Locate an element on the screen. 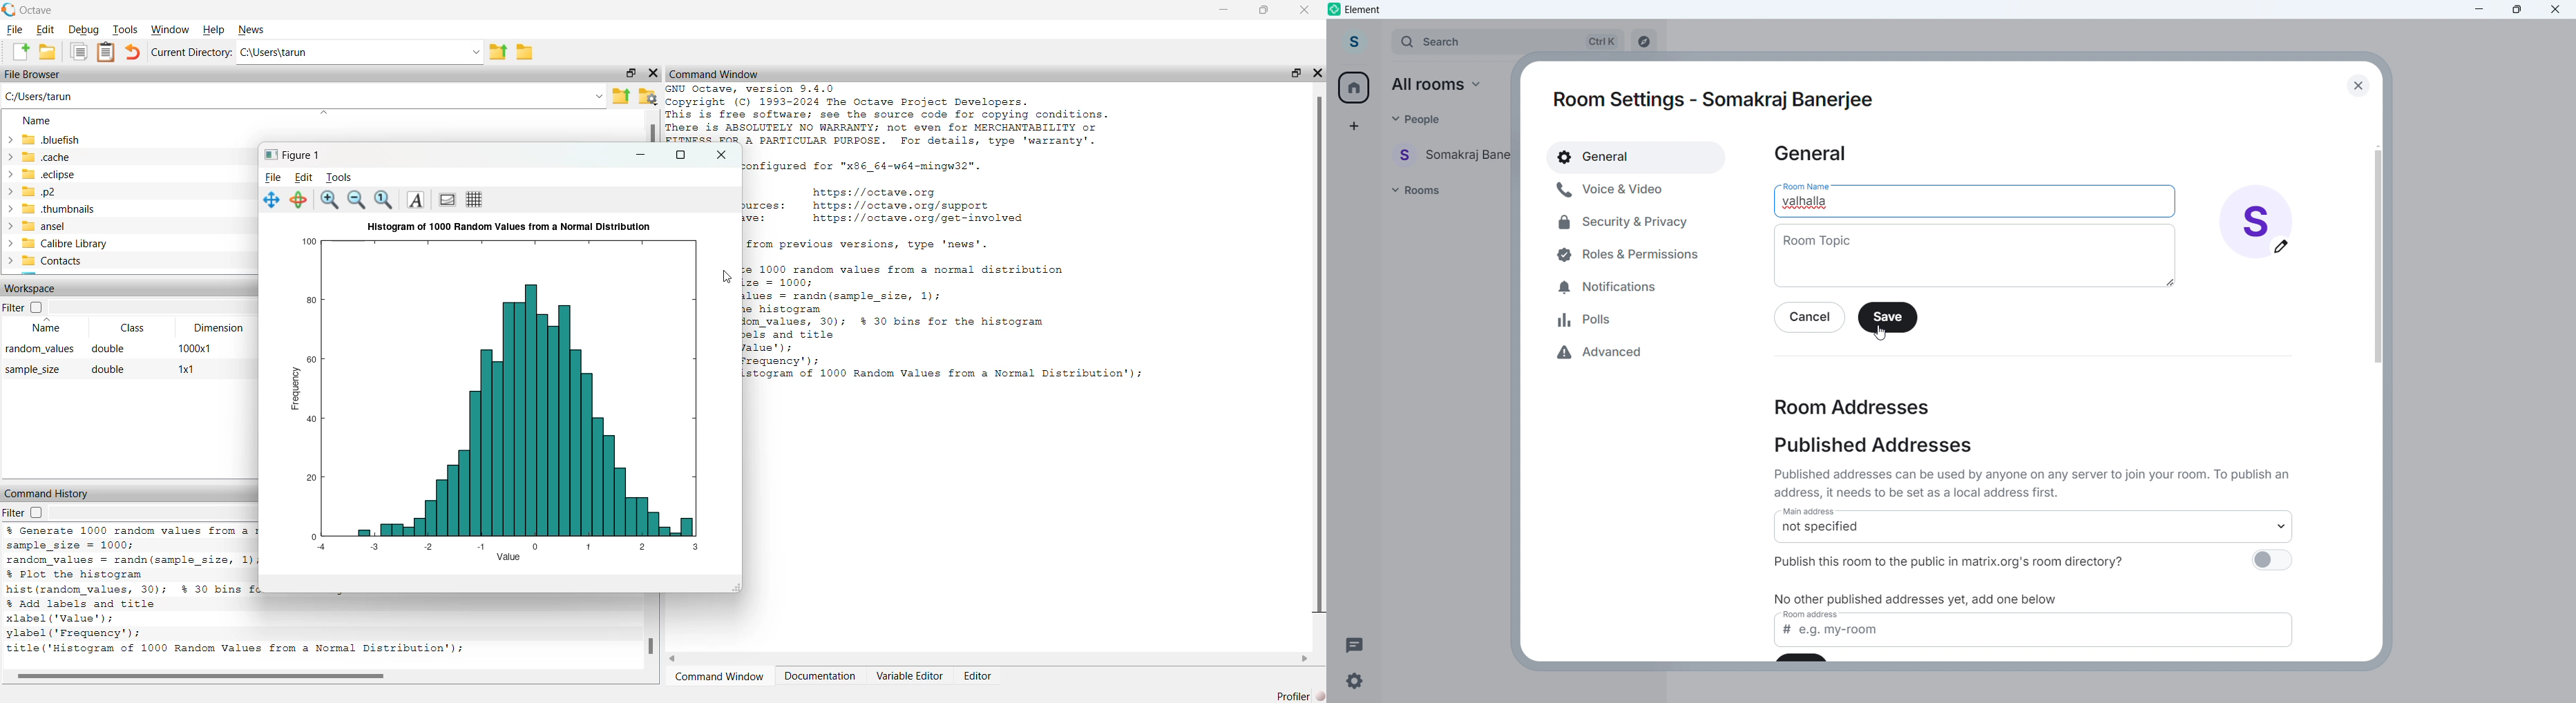 This screenshot has height=728, width=2576. General  is located at coordinates (1810, 154).